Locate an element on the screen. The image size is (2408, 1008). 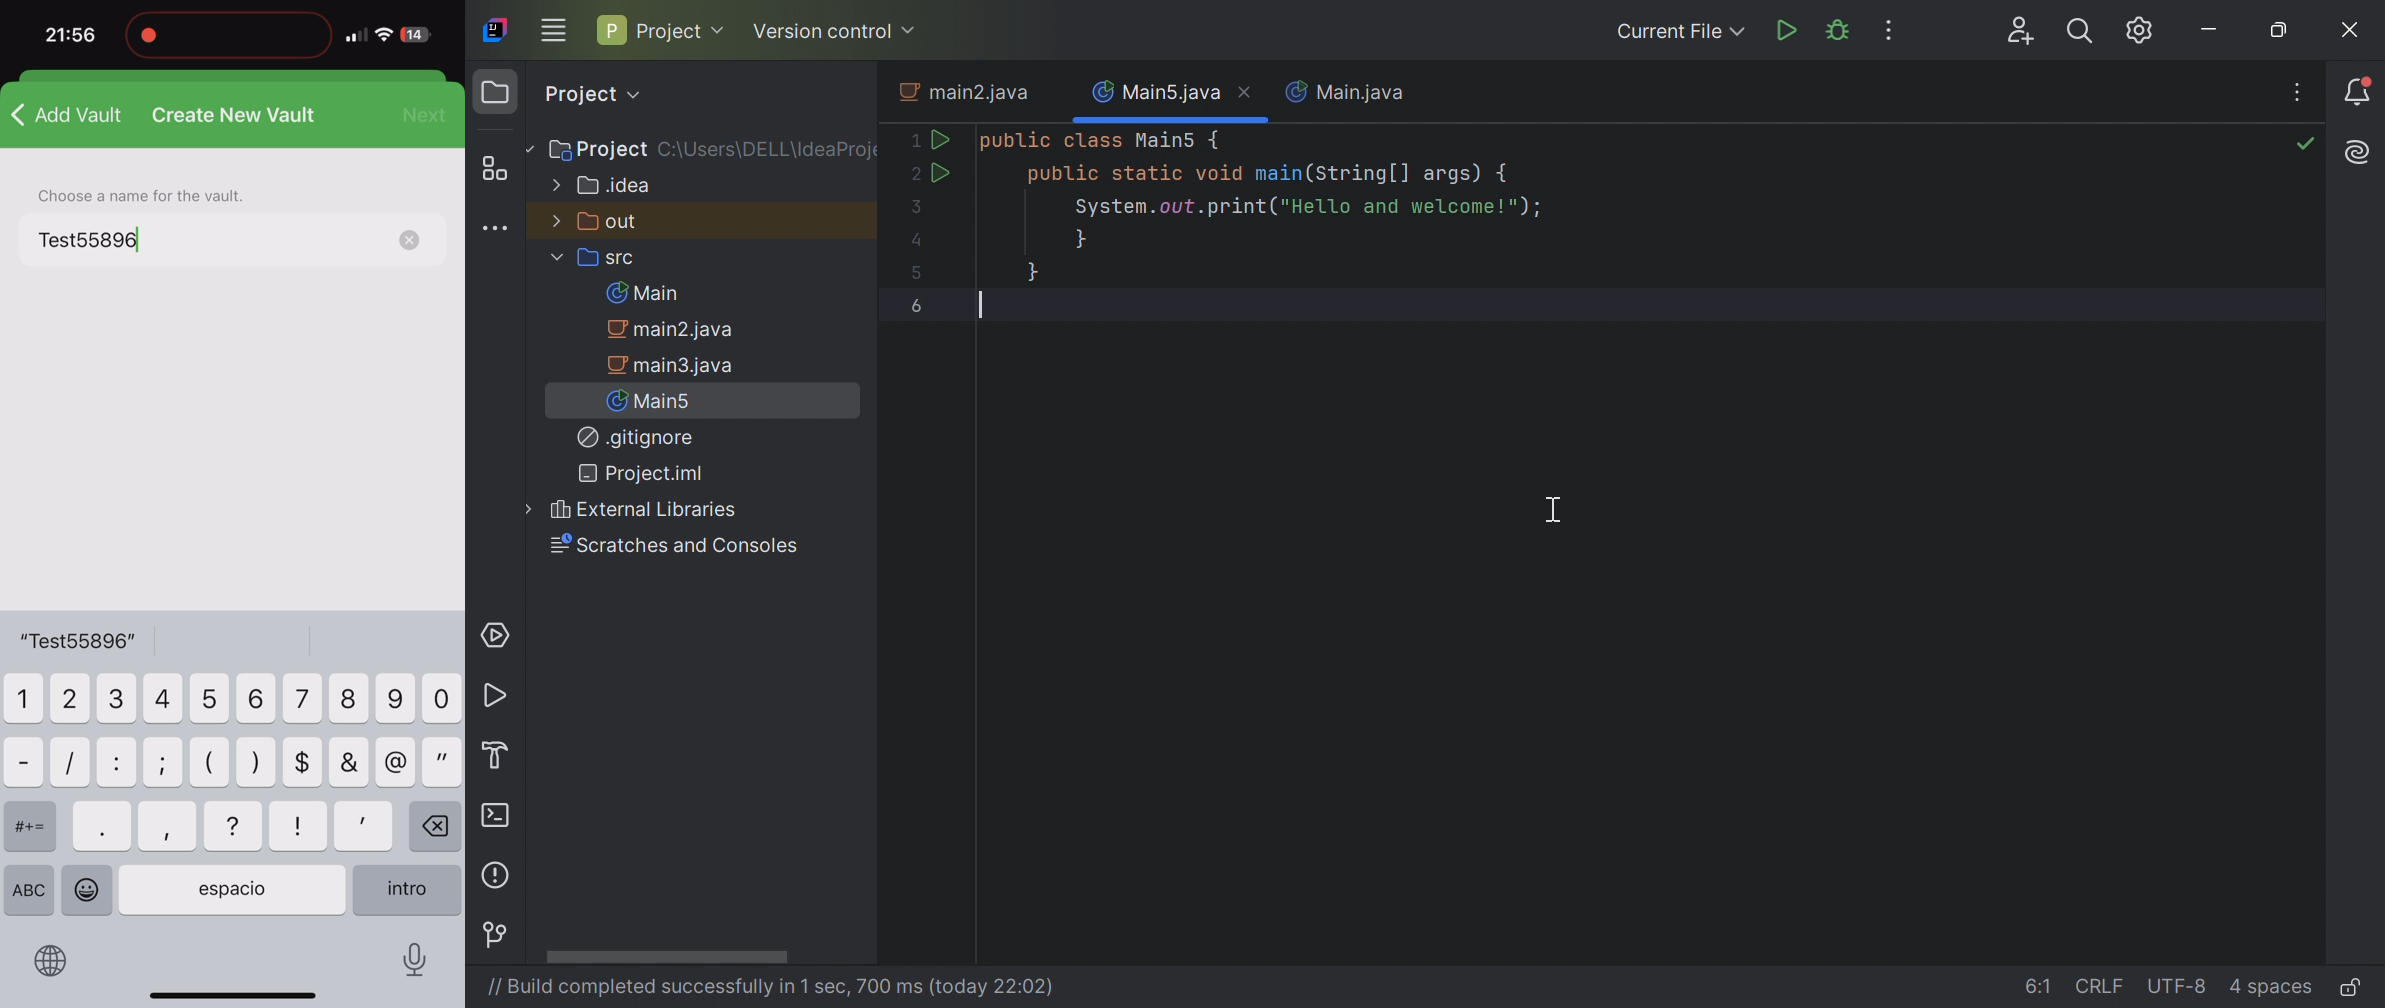
Run is located at coordinates (499, 698).